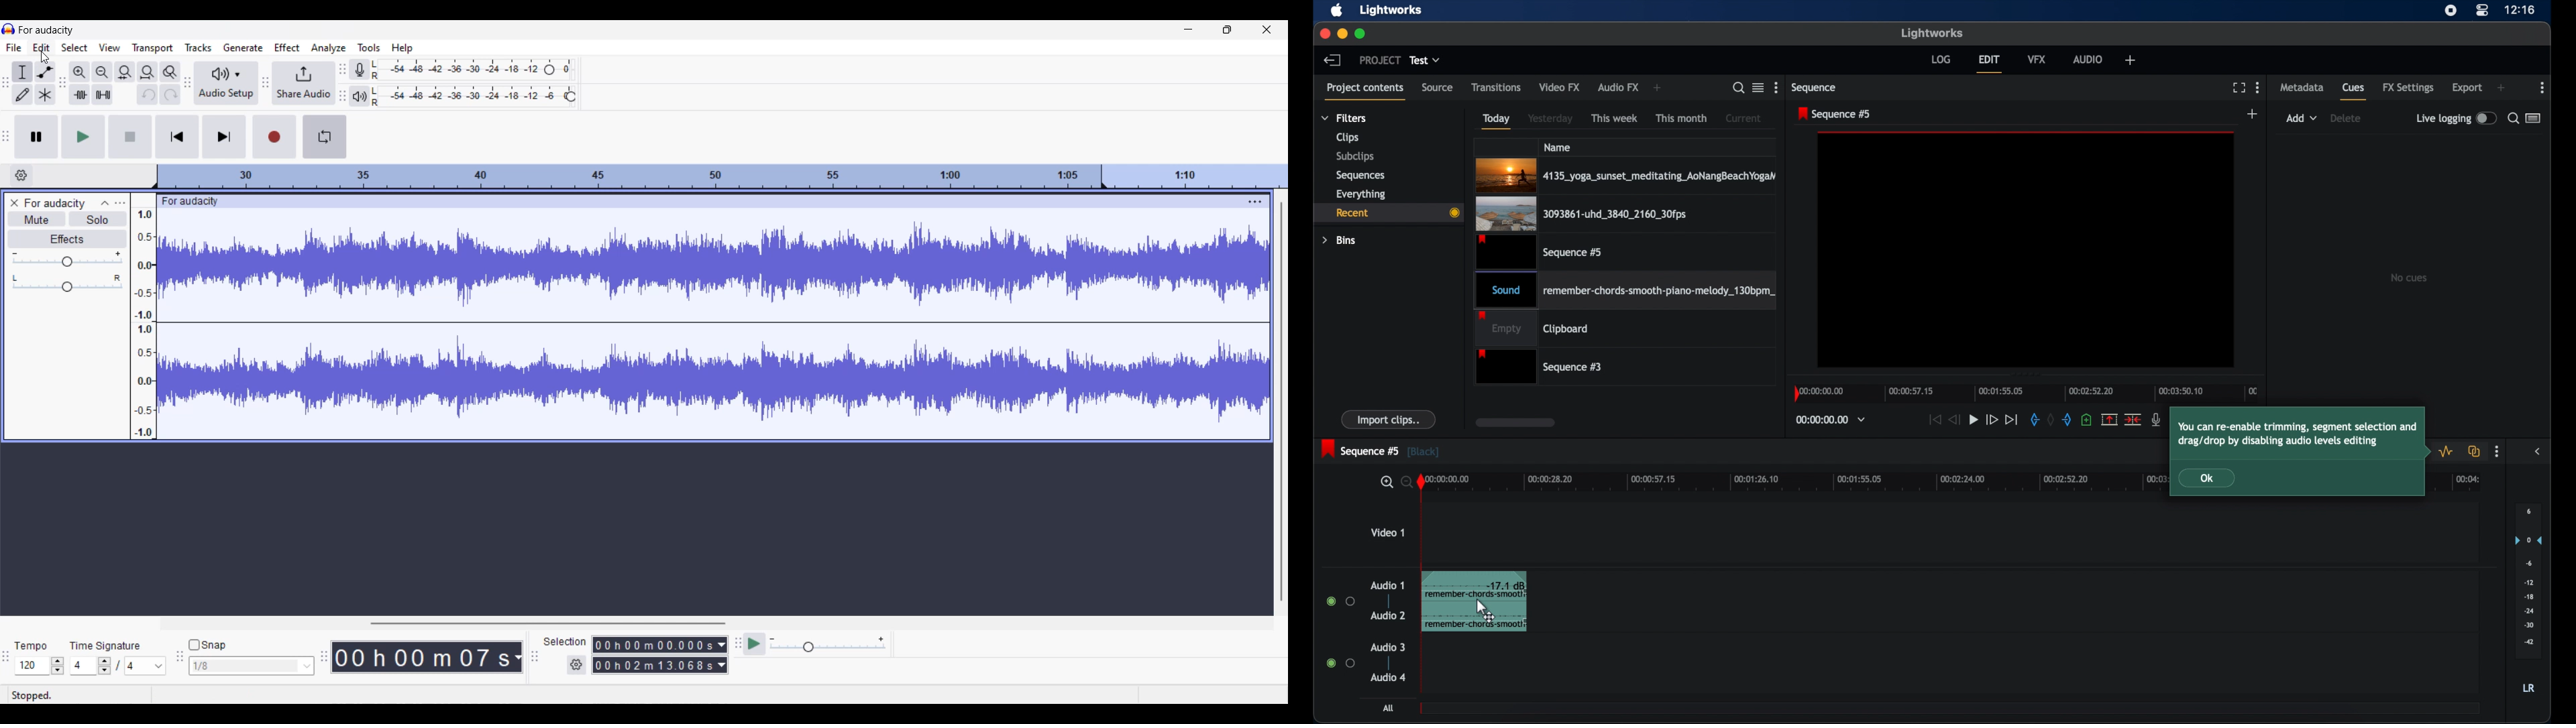  Describe the element at coordinates (1627, 174) in the screenshot. I see `4135_yoga_sunset_meditating_AoNangBeachYogaN` at that location.